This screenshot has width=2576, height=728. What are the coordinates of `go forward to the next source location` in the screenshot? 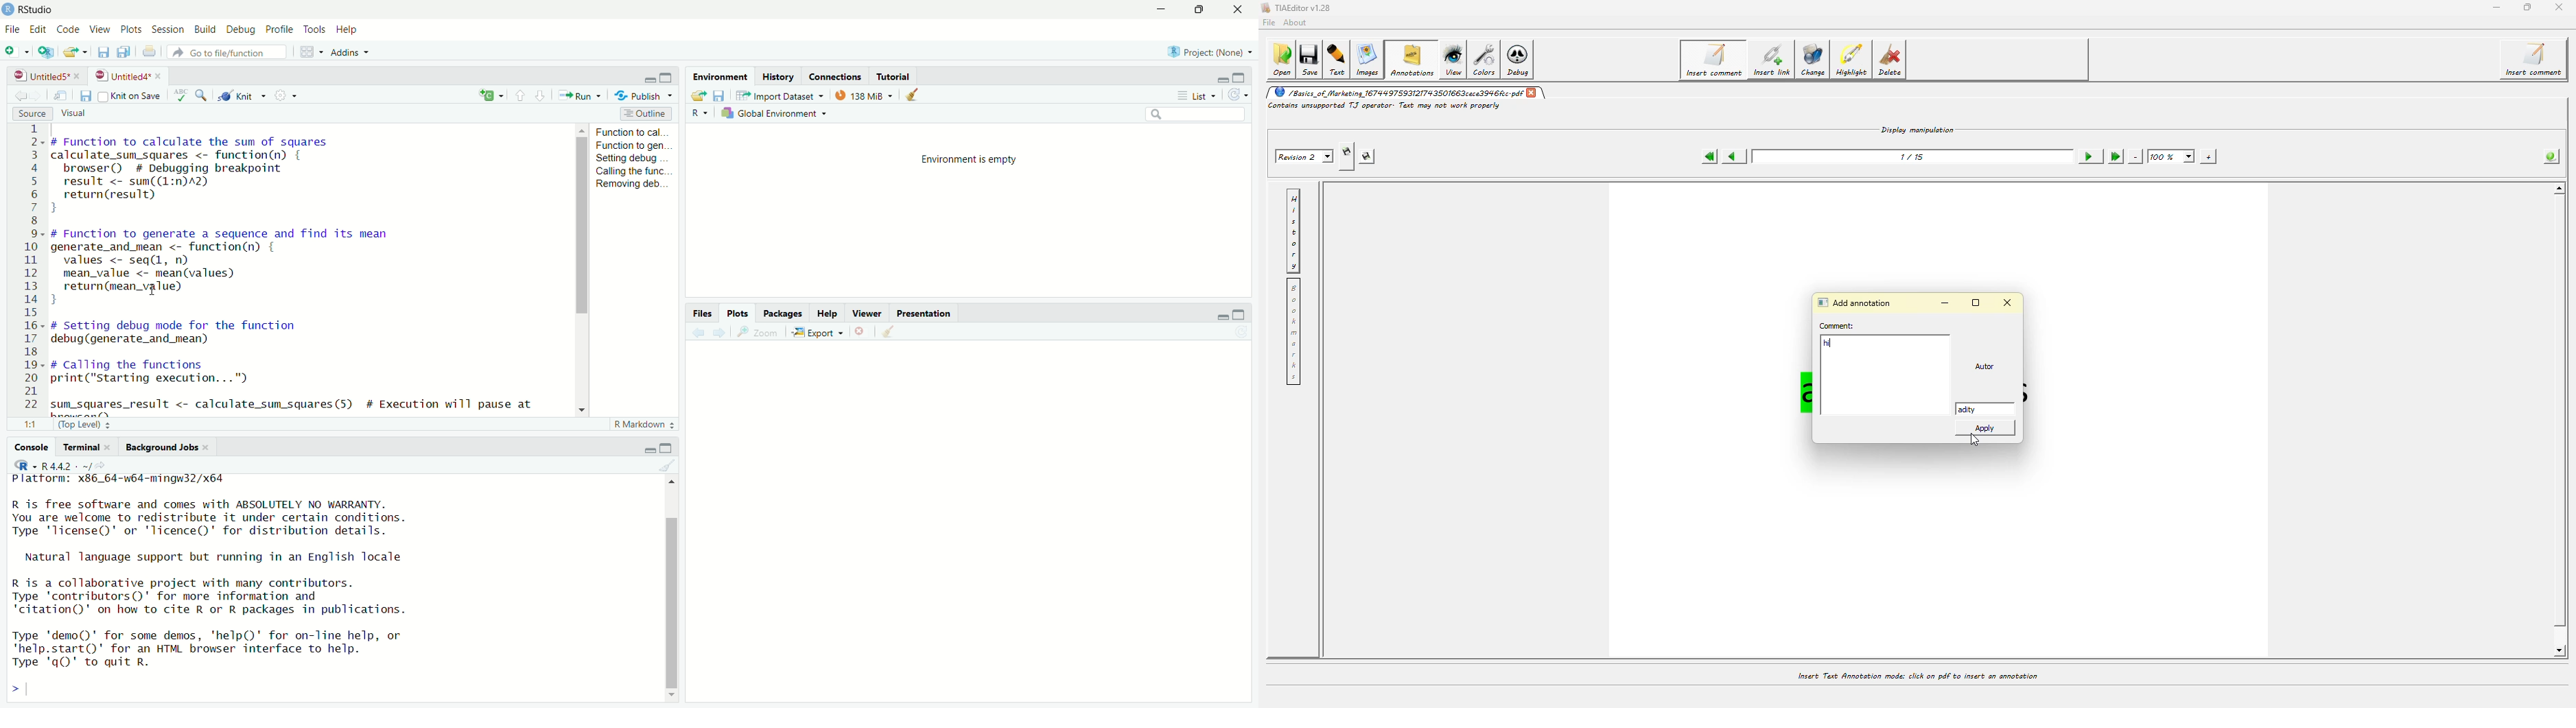 It's located at (39, 94).